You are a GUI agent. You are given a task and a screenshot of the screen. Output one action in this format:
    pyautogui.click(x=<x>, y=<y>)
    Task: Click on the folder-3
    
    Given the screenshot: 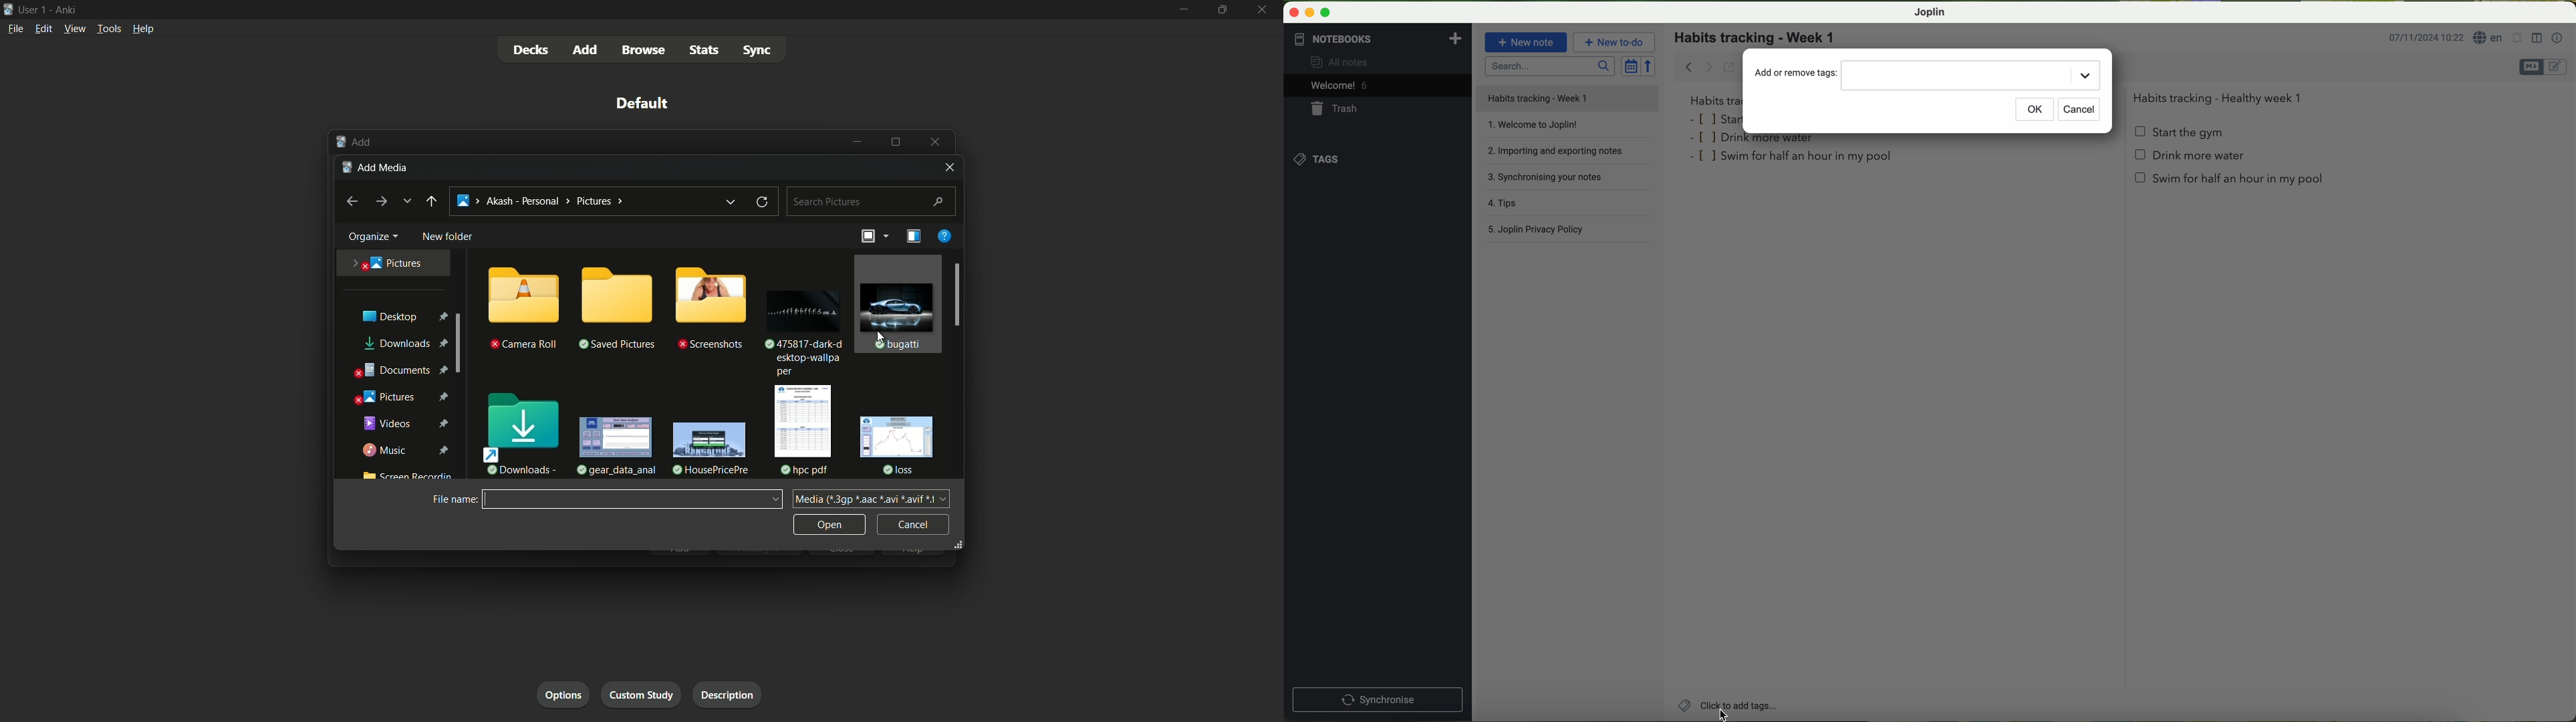 What is the action you would take?
    pyautogui.click(x=709, y=310)
    